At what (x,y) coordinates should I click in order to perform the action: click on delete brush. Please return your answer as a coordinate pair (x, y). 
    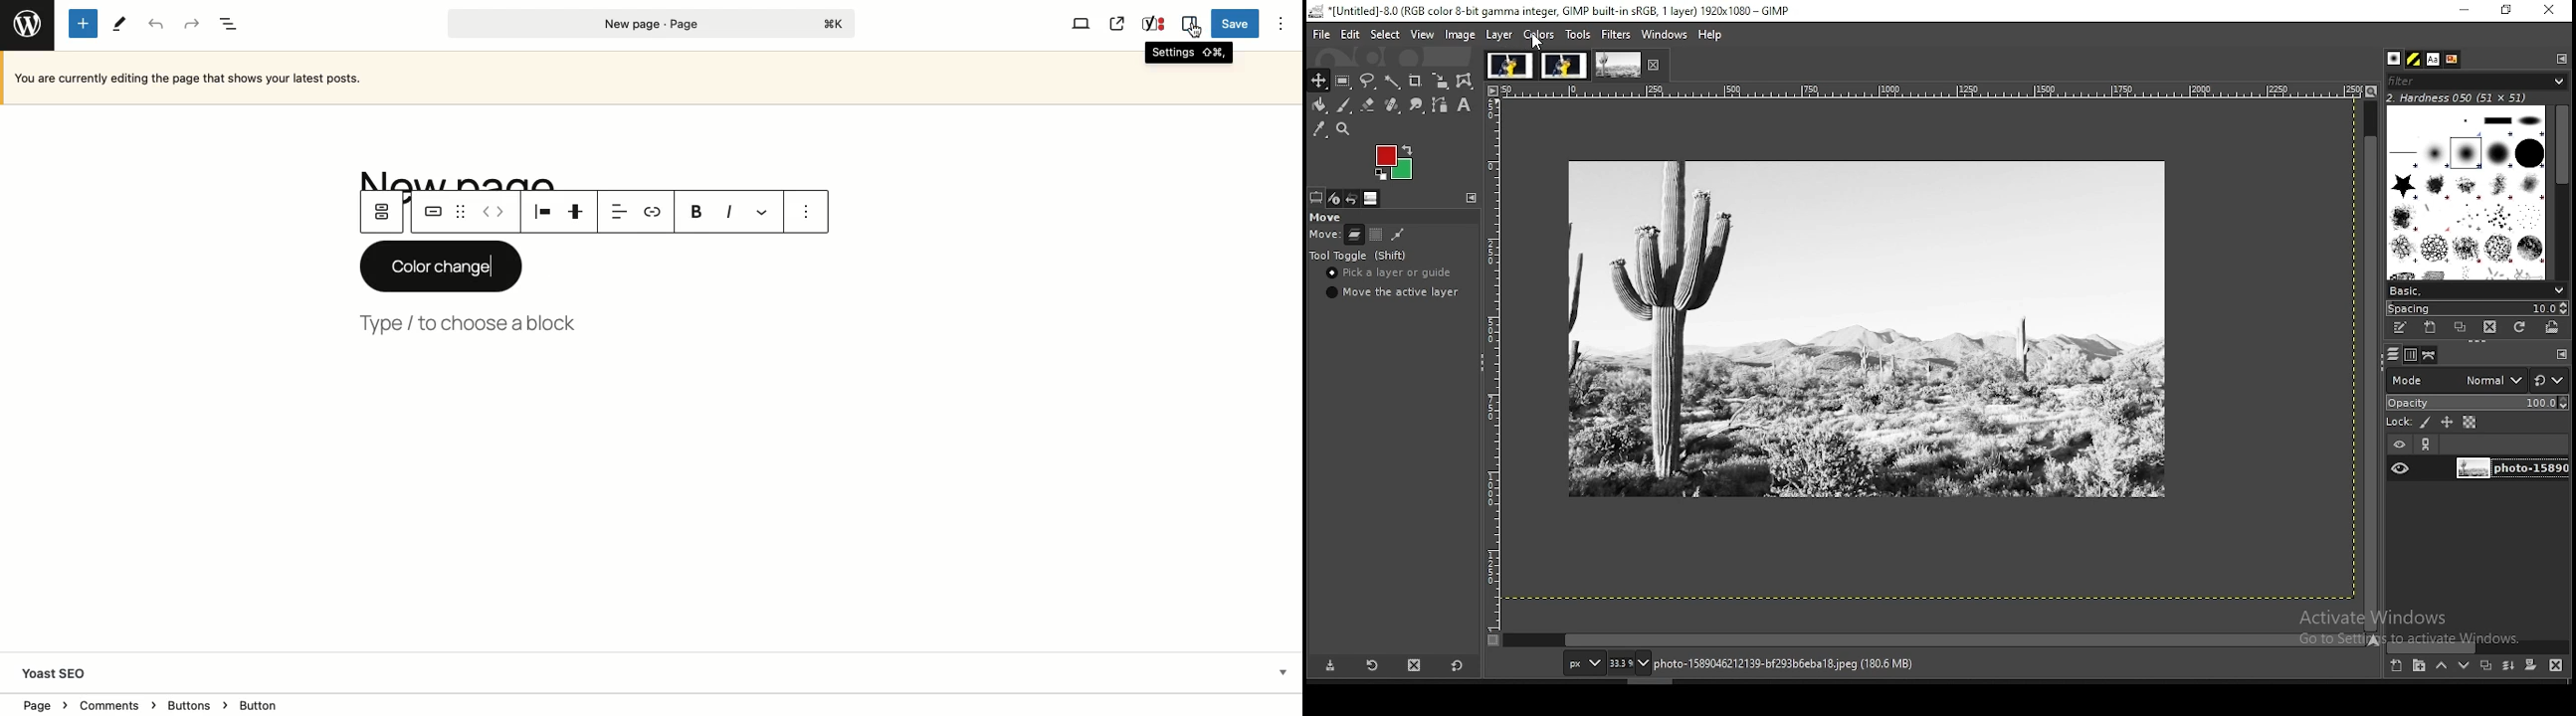
    Looking at the image, I should click on (2489, 328).